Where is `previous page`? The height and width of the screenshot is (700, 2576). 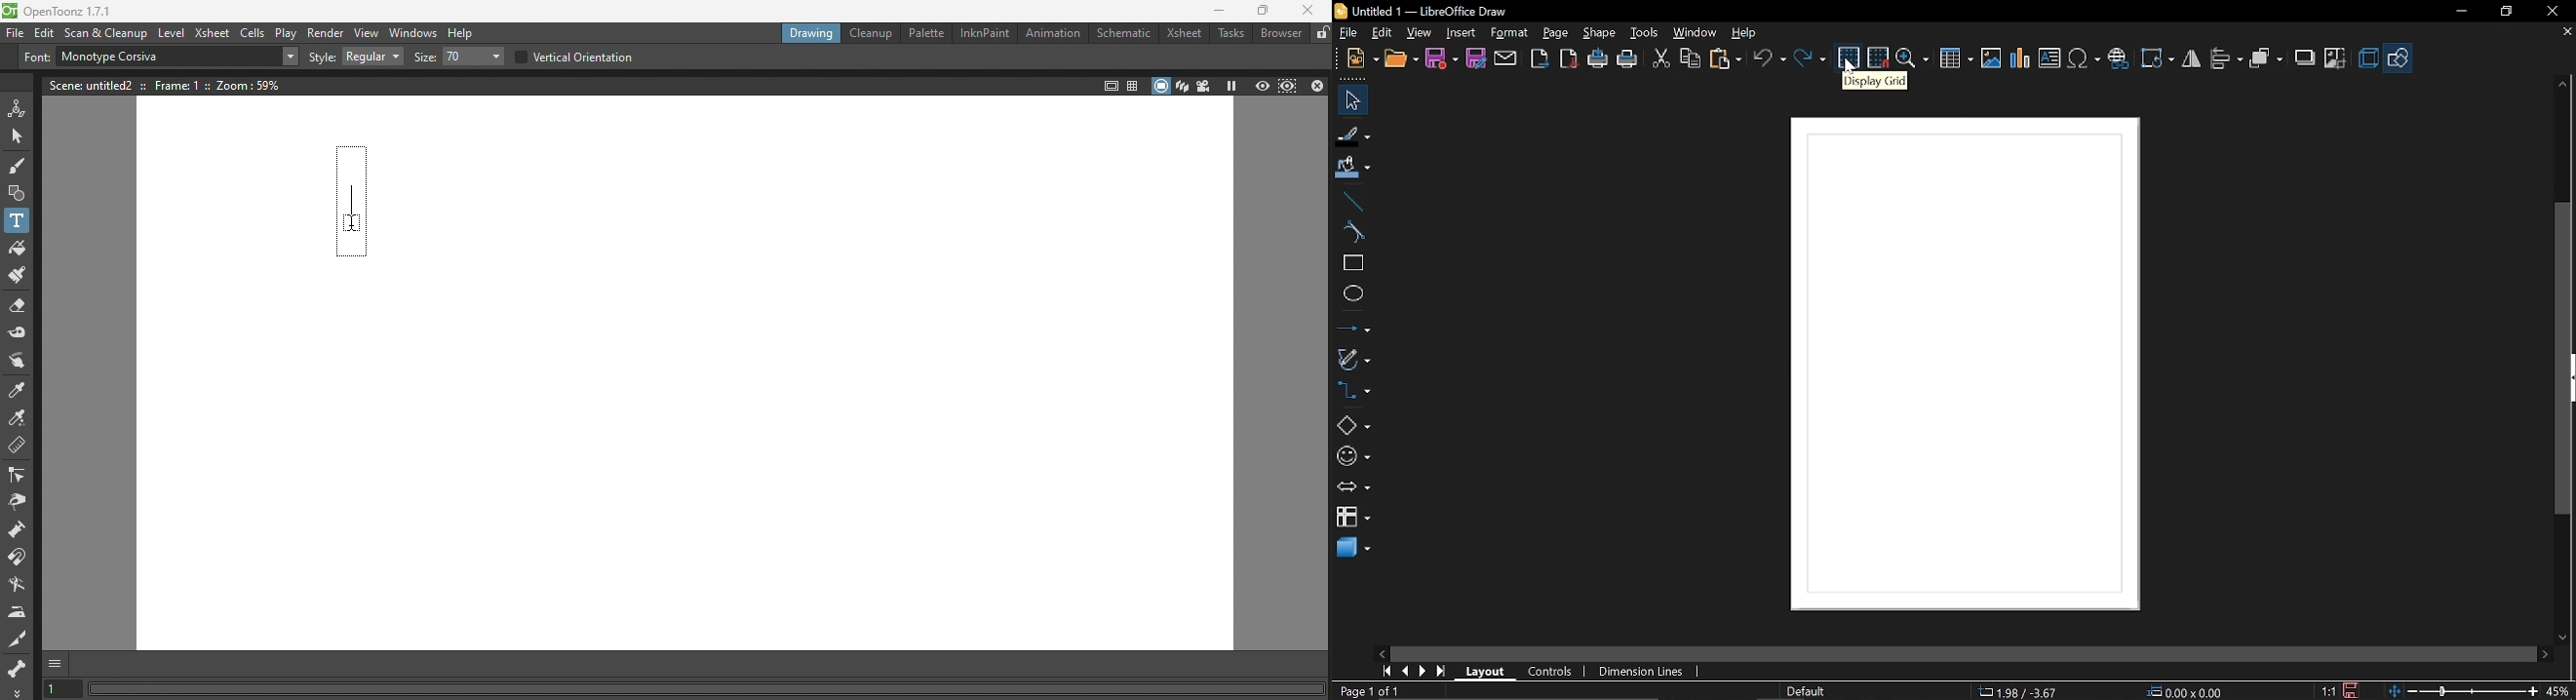 previous page is located at coordinates (1407, 672).